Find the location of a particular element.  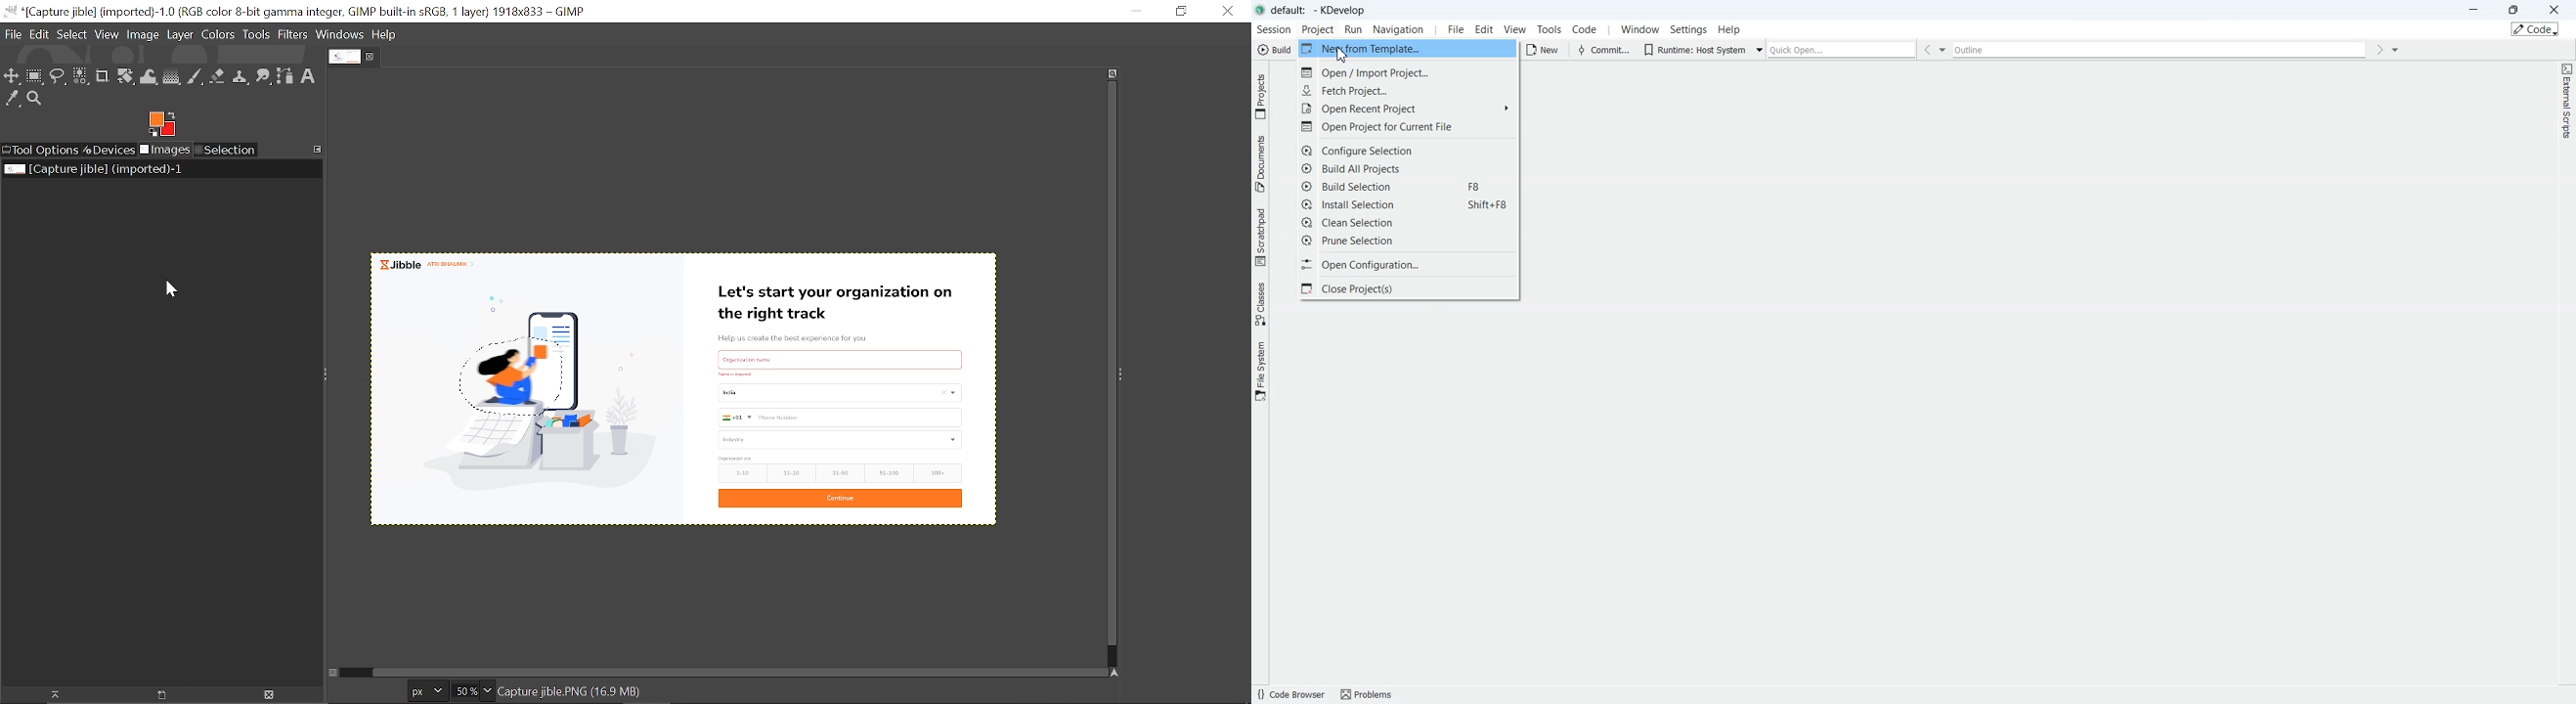

Delete is located at coordinates (268, 695).